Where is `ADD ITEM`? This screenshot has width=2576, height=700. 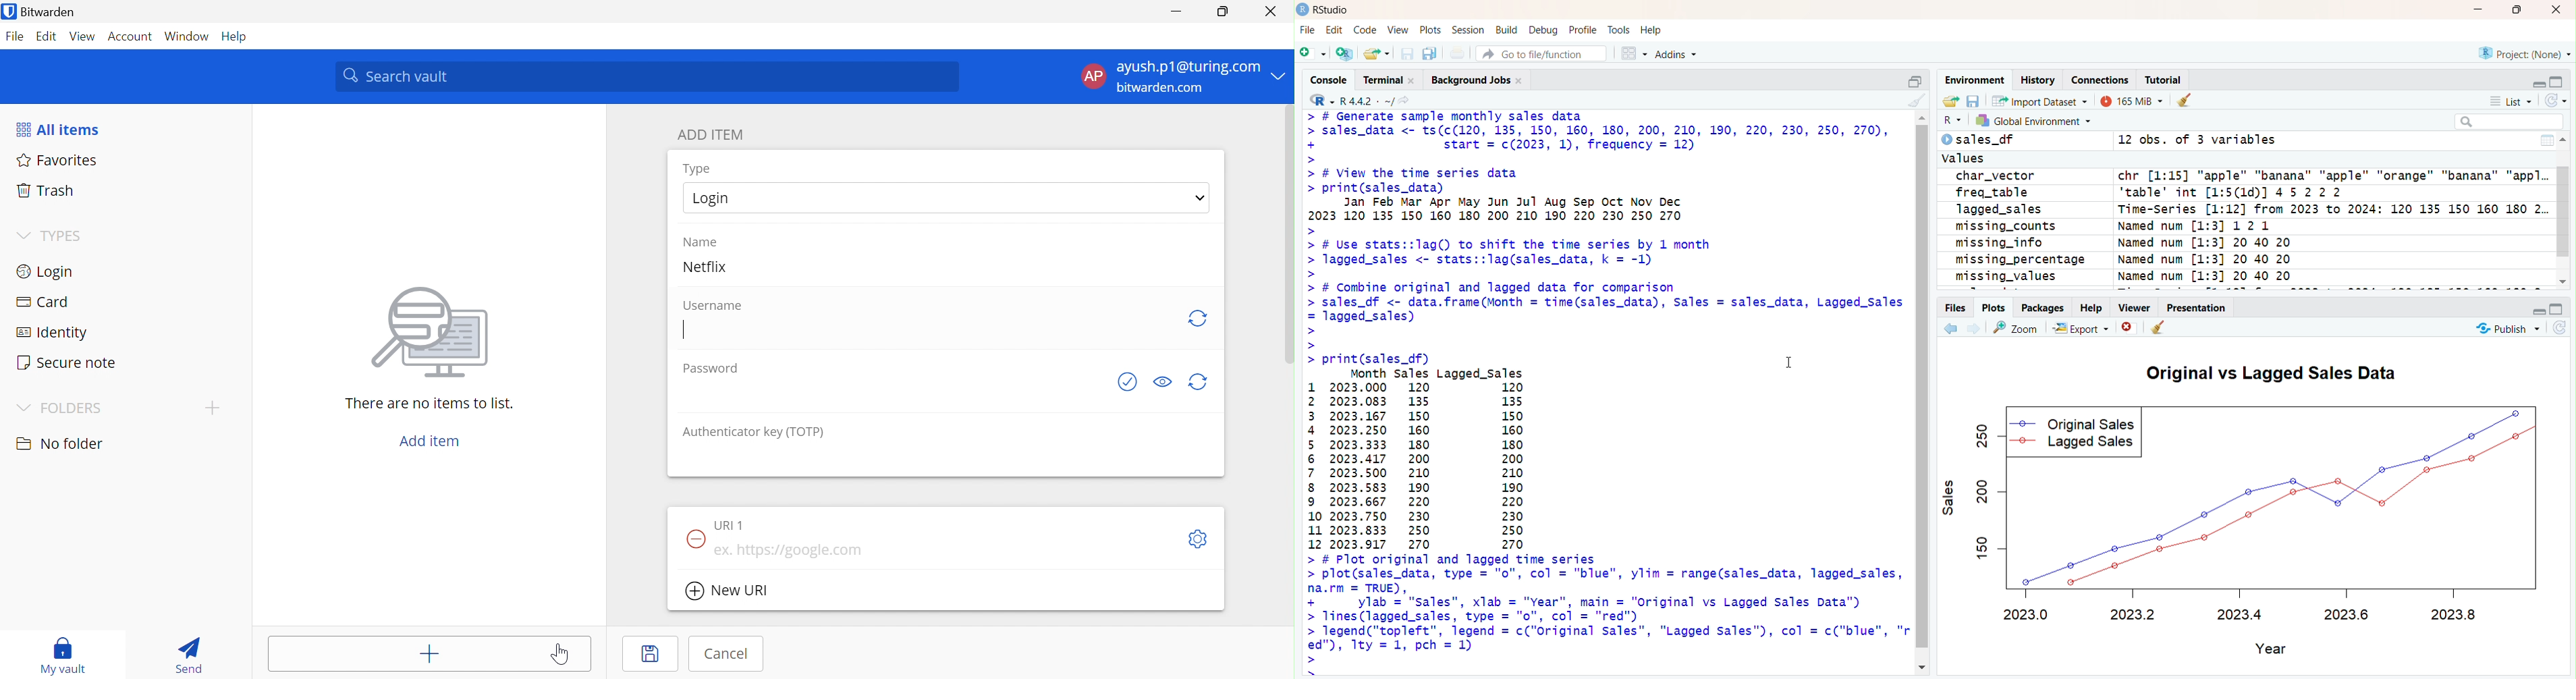 ADD ITEM is located at coordinates (709, 134).